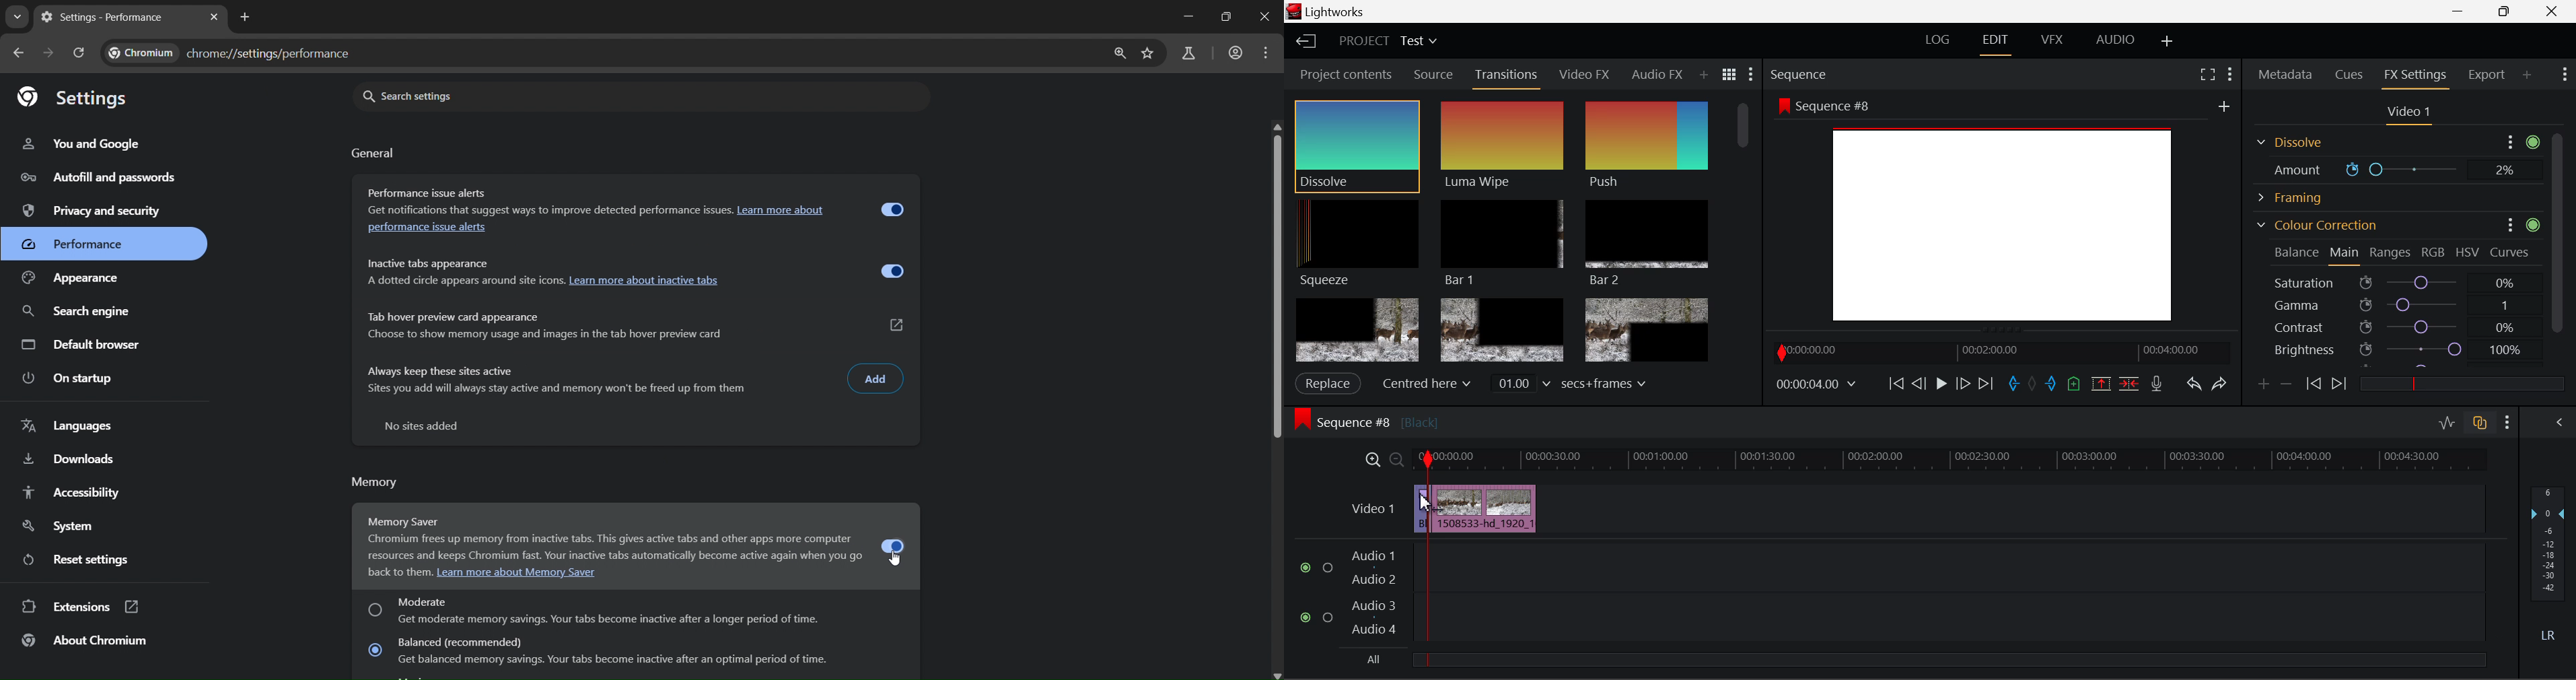  What do you see at coordinates (1327, 383) in the screenshot?
I see `Apply` at bounding box center [1327, 383].